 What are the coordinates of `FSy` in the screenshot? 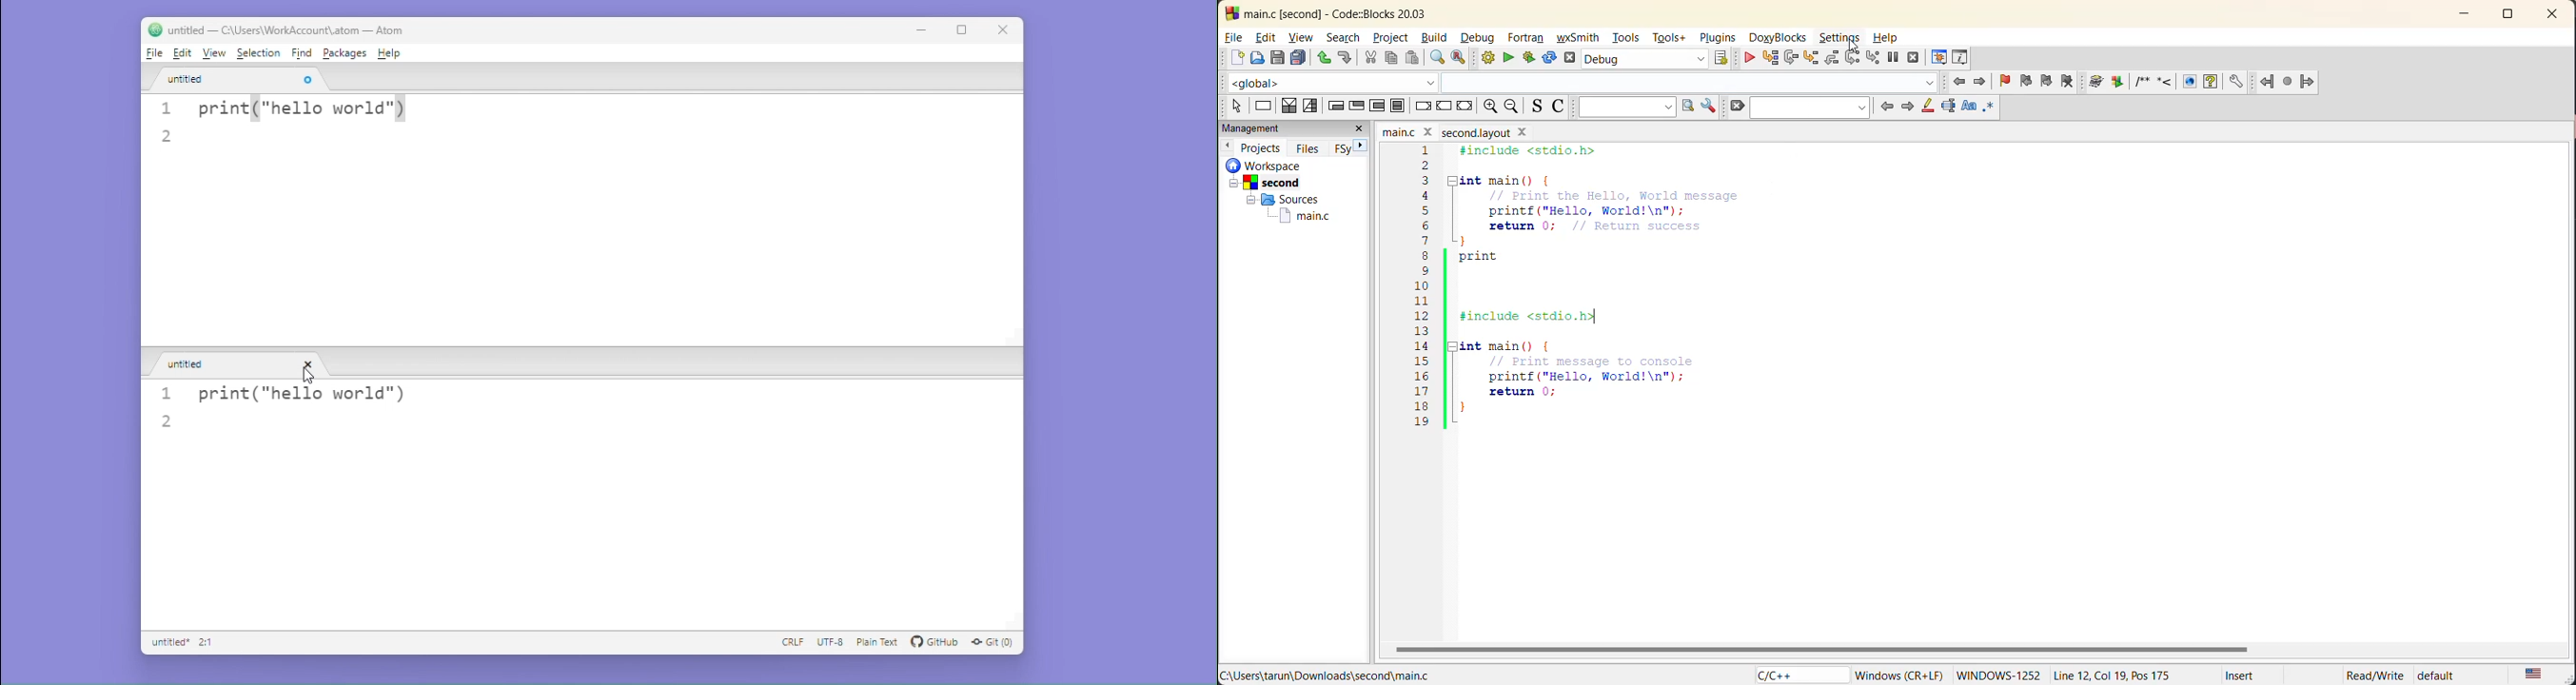 It's located at (1342, 148).